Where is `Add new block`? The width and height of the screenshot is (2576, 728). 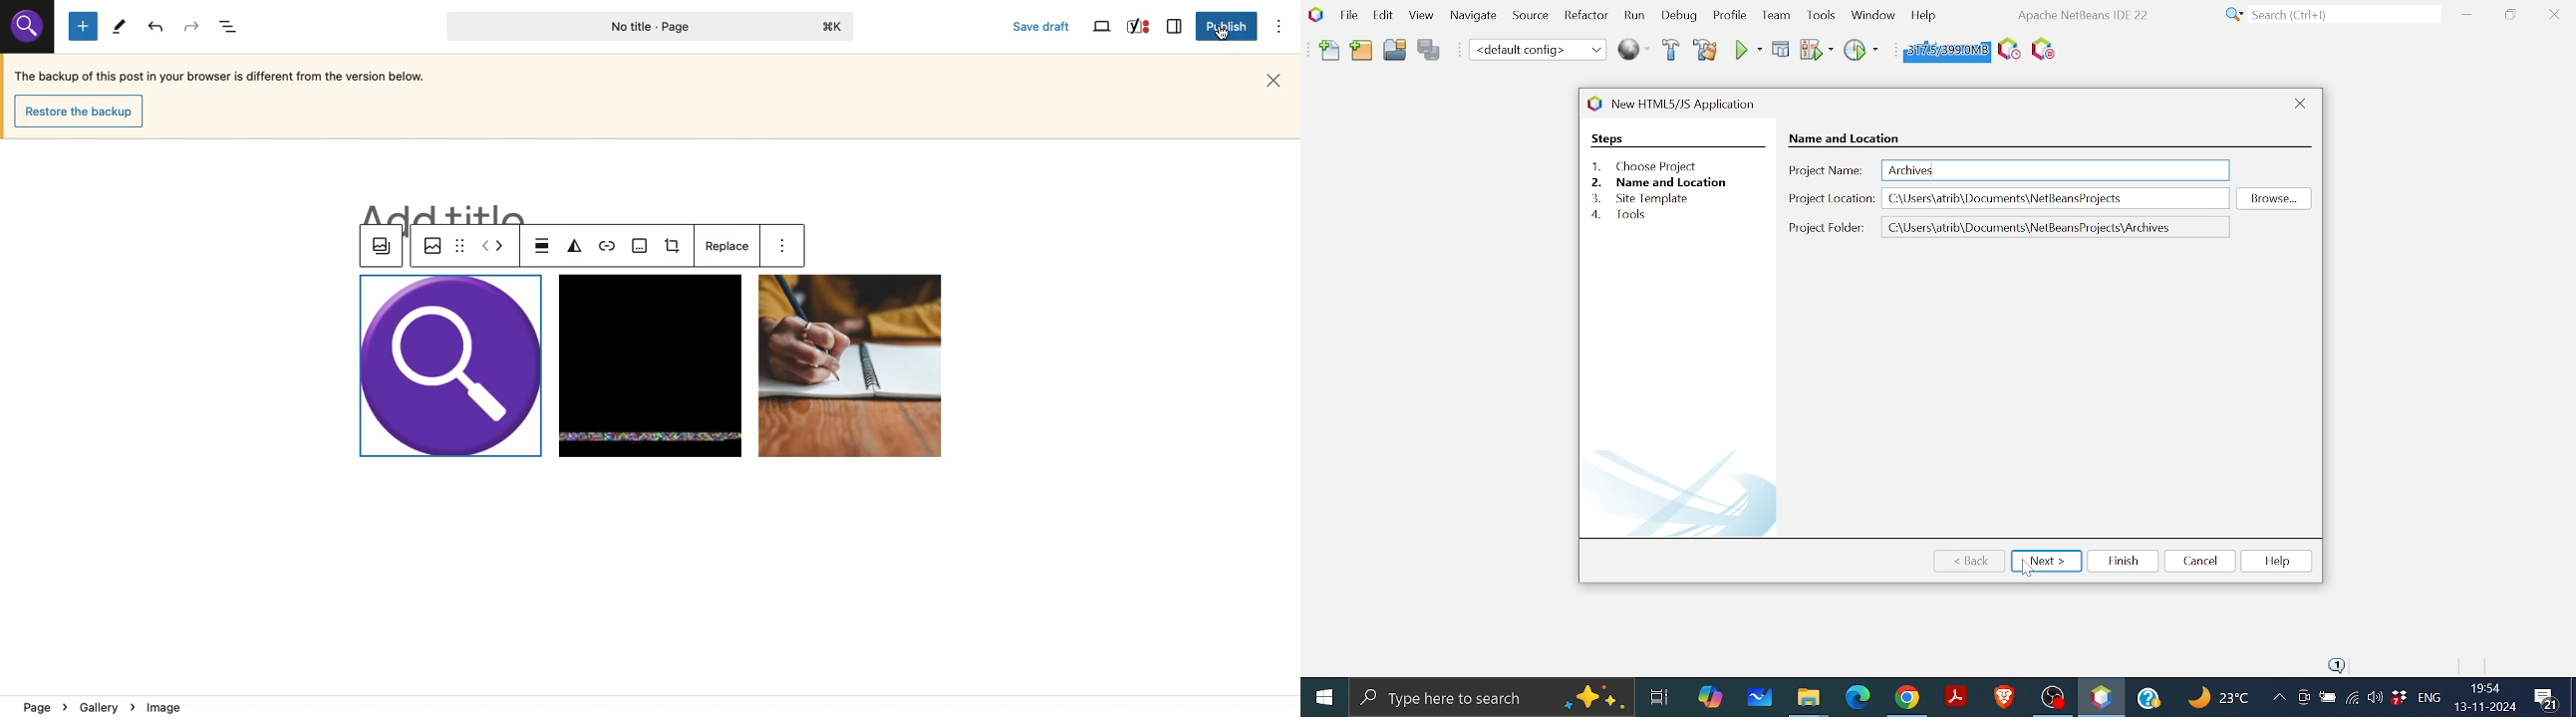
Add new block is located at coordinates (83, 27).